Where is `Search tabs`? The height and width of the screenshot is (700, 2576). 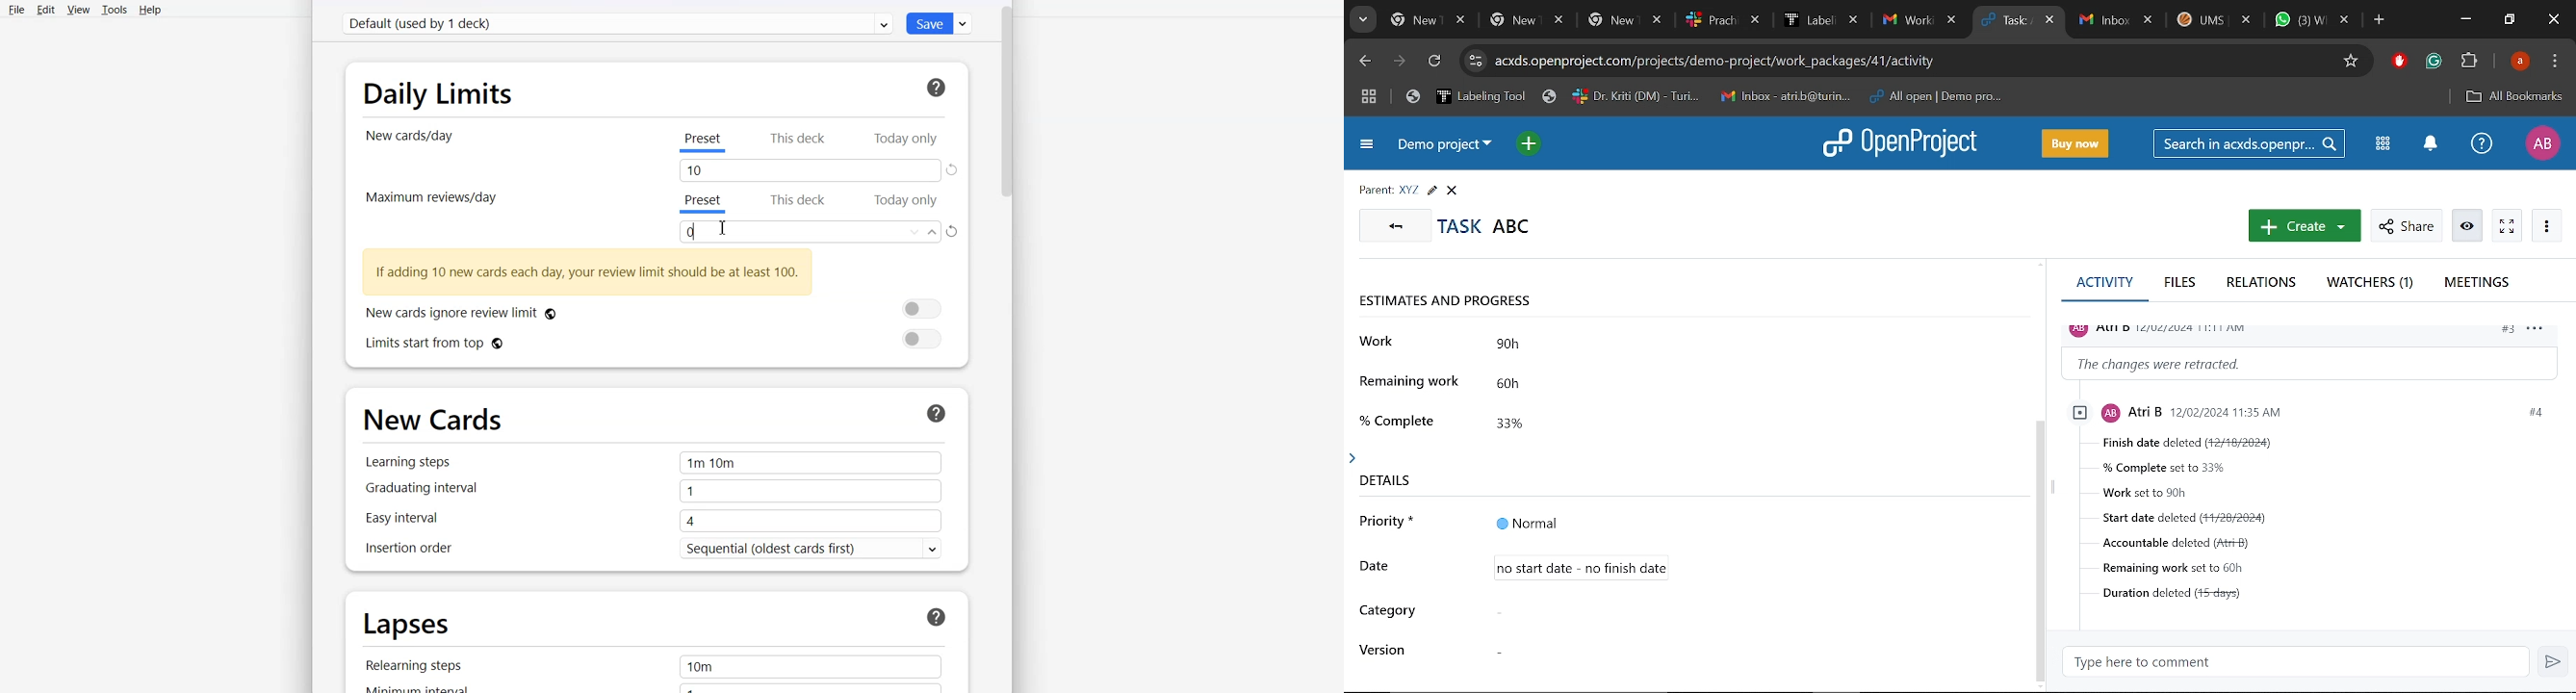
Search tabs is located at coordinates (1361, 20).